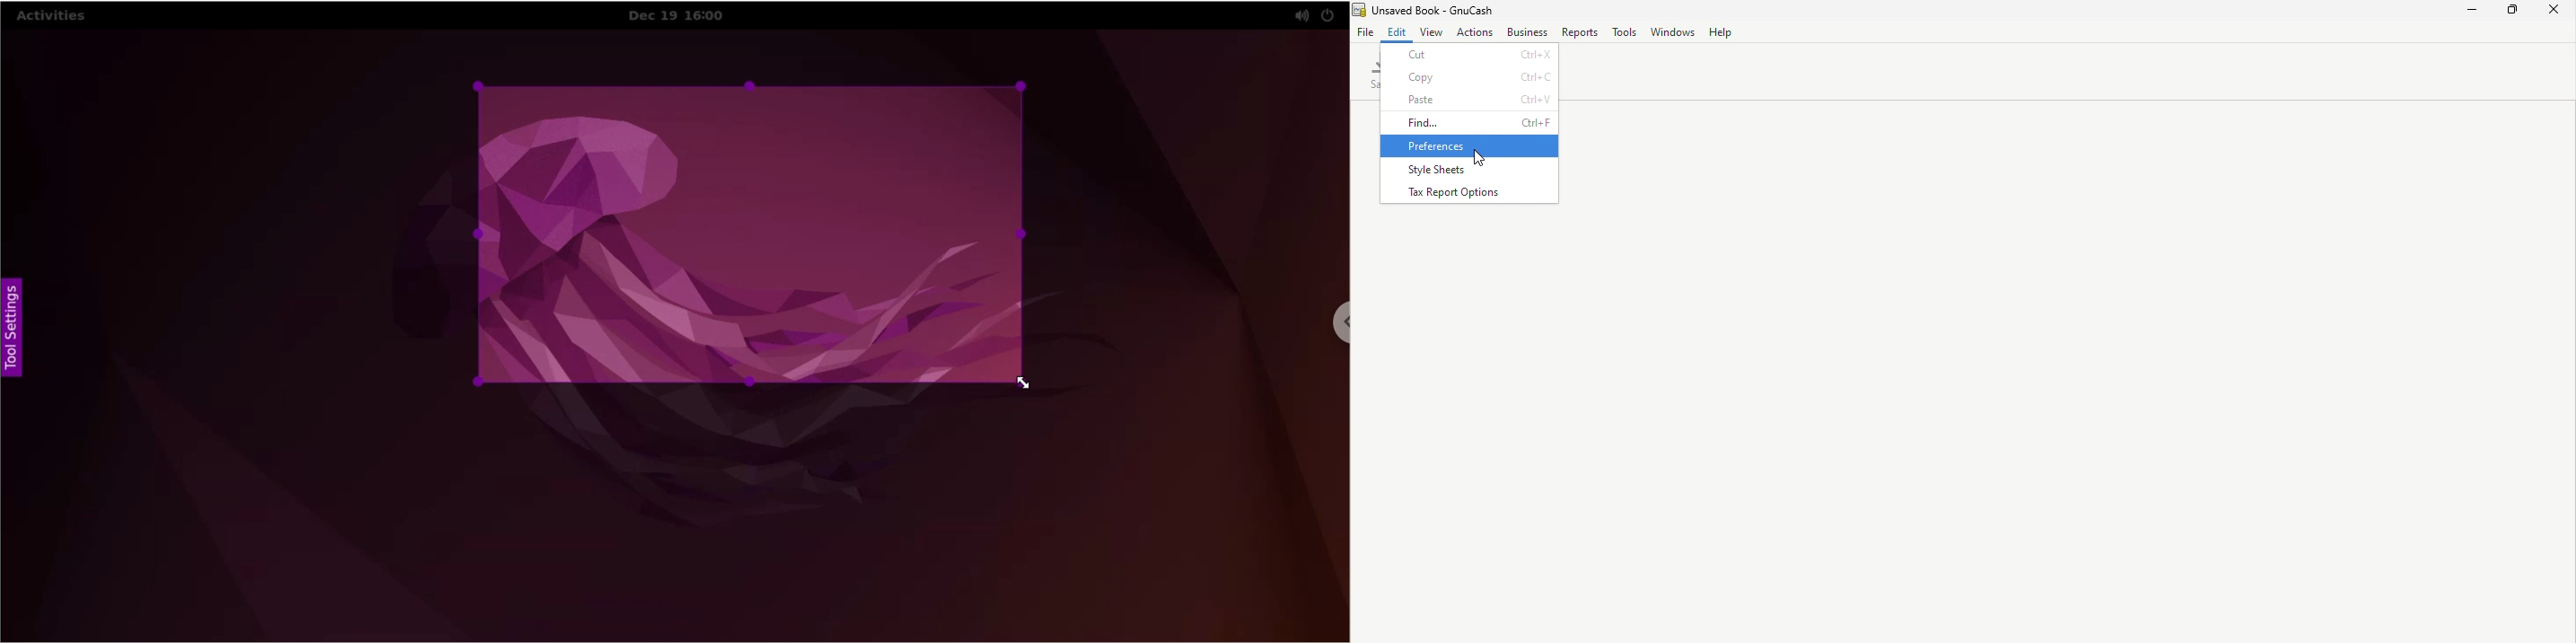 The width and height of the screenshot is (2576, 644). What do you see at coordinates (1722, 31) in the screenshot?
I see `Help` at bounding box center [1722, 31].